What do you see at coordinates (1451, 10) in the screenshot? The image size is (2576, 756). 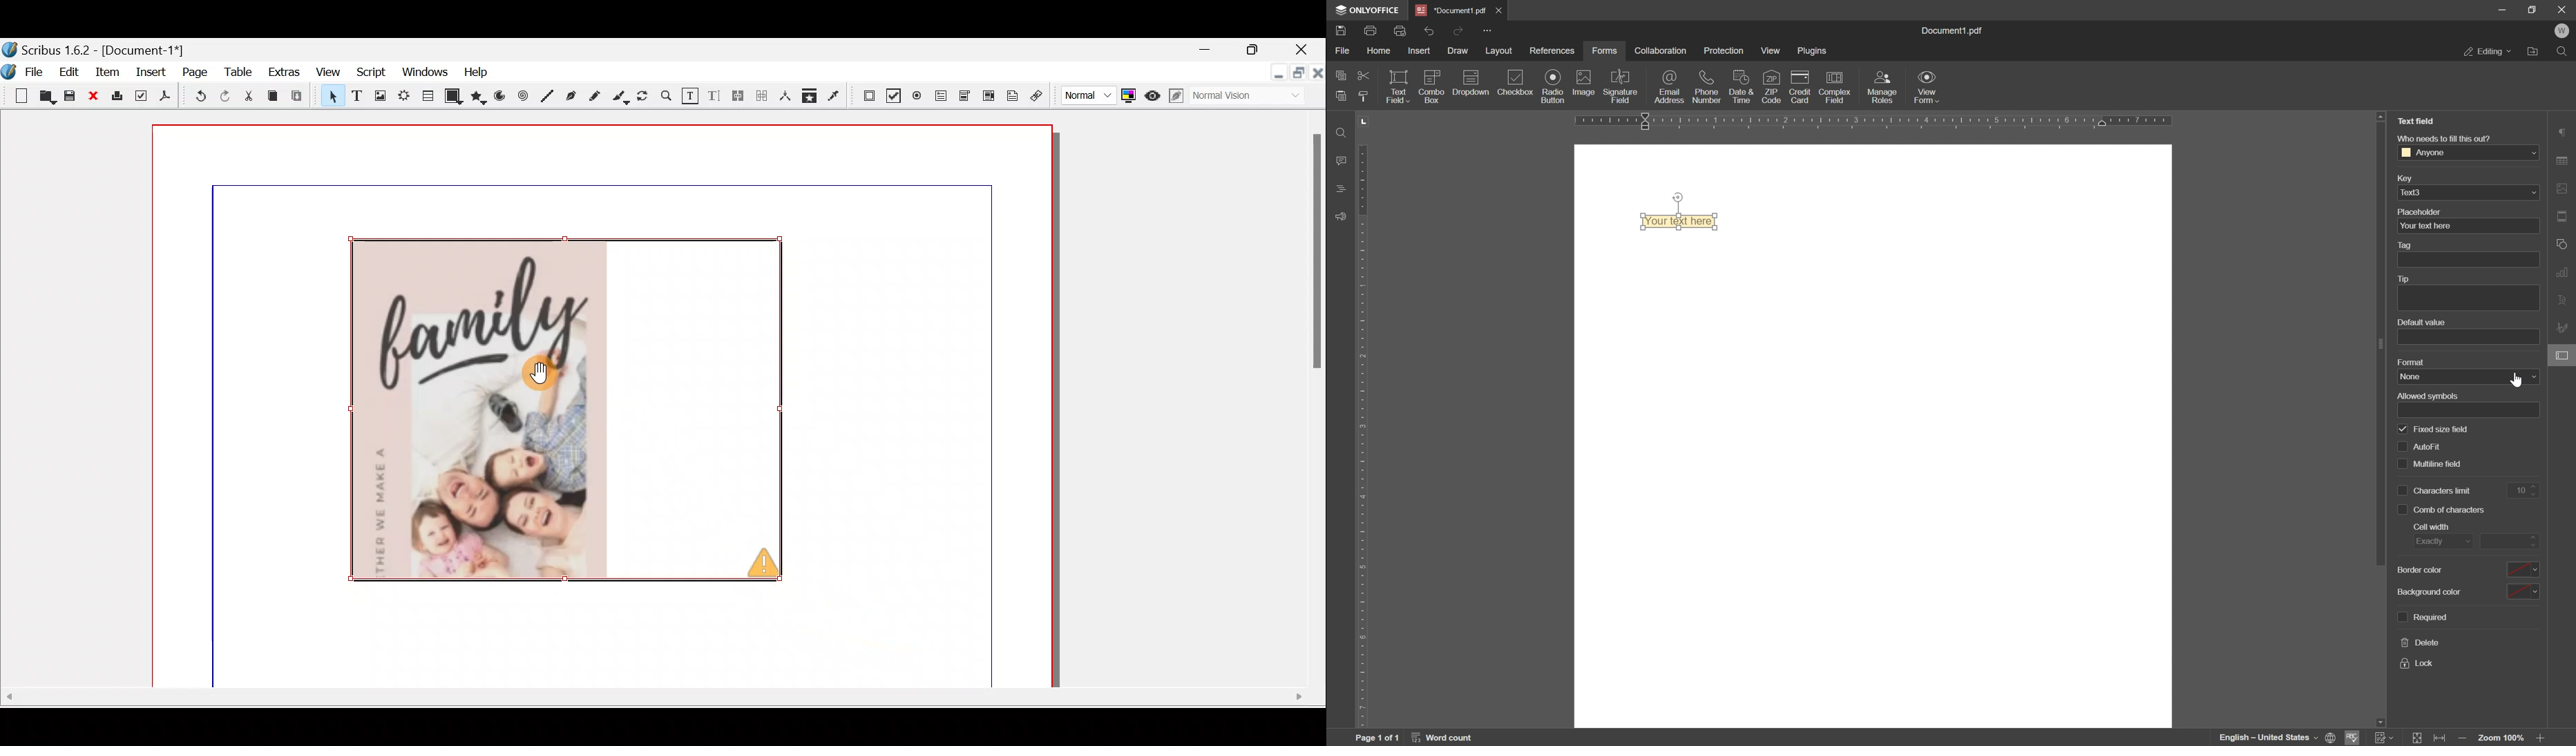 I see `*Document1.pdf` at bounding box center [1451, 10].